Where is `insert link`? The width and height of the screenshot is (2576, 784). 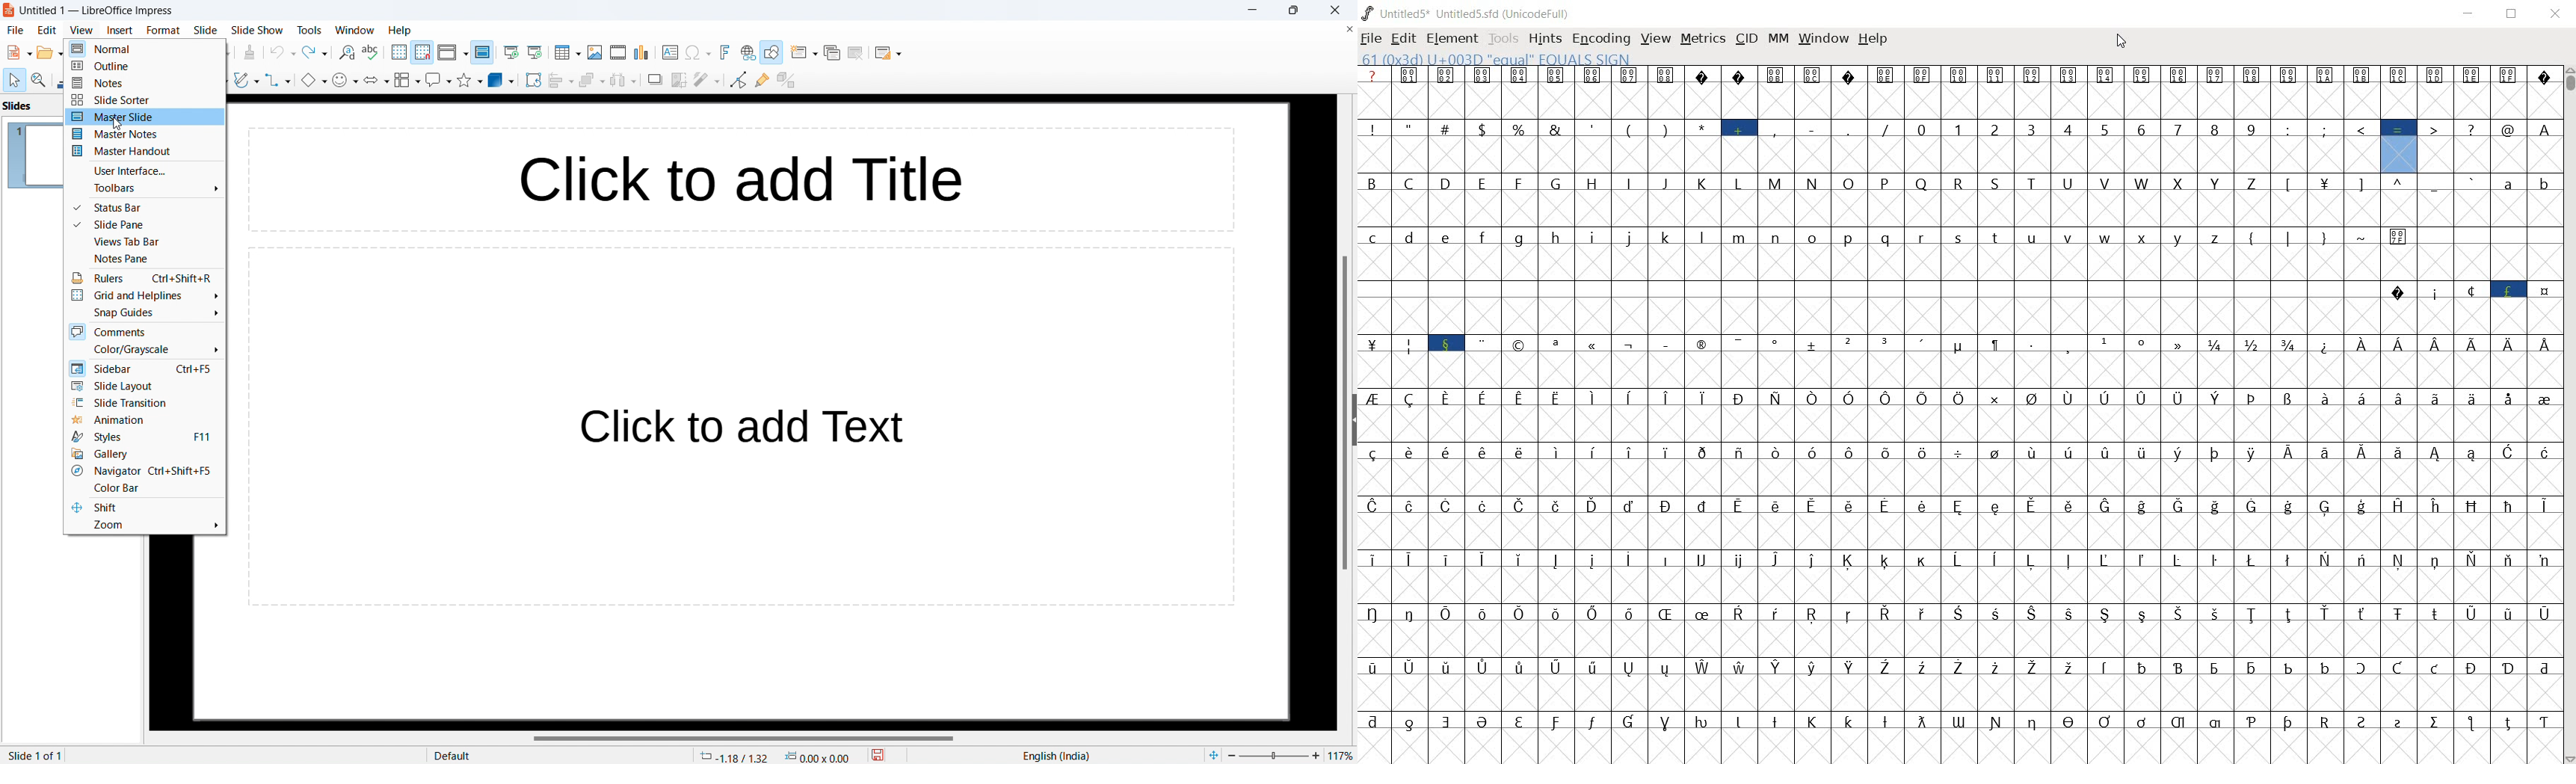
insert link is located at coordinates (748, 53).